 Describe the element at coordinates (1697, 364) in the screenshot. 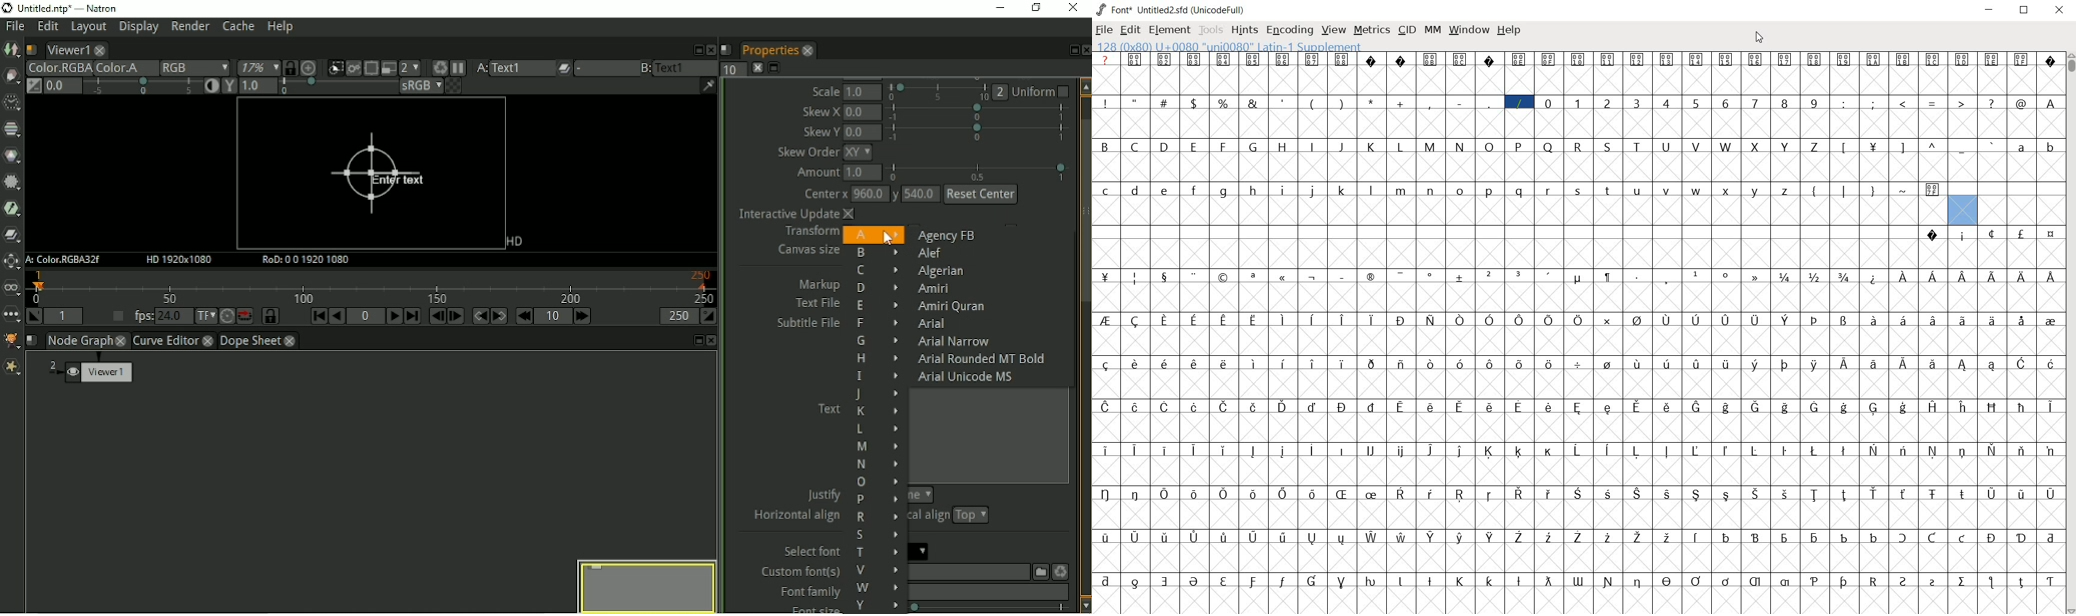

I see `glyph` at that location.